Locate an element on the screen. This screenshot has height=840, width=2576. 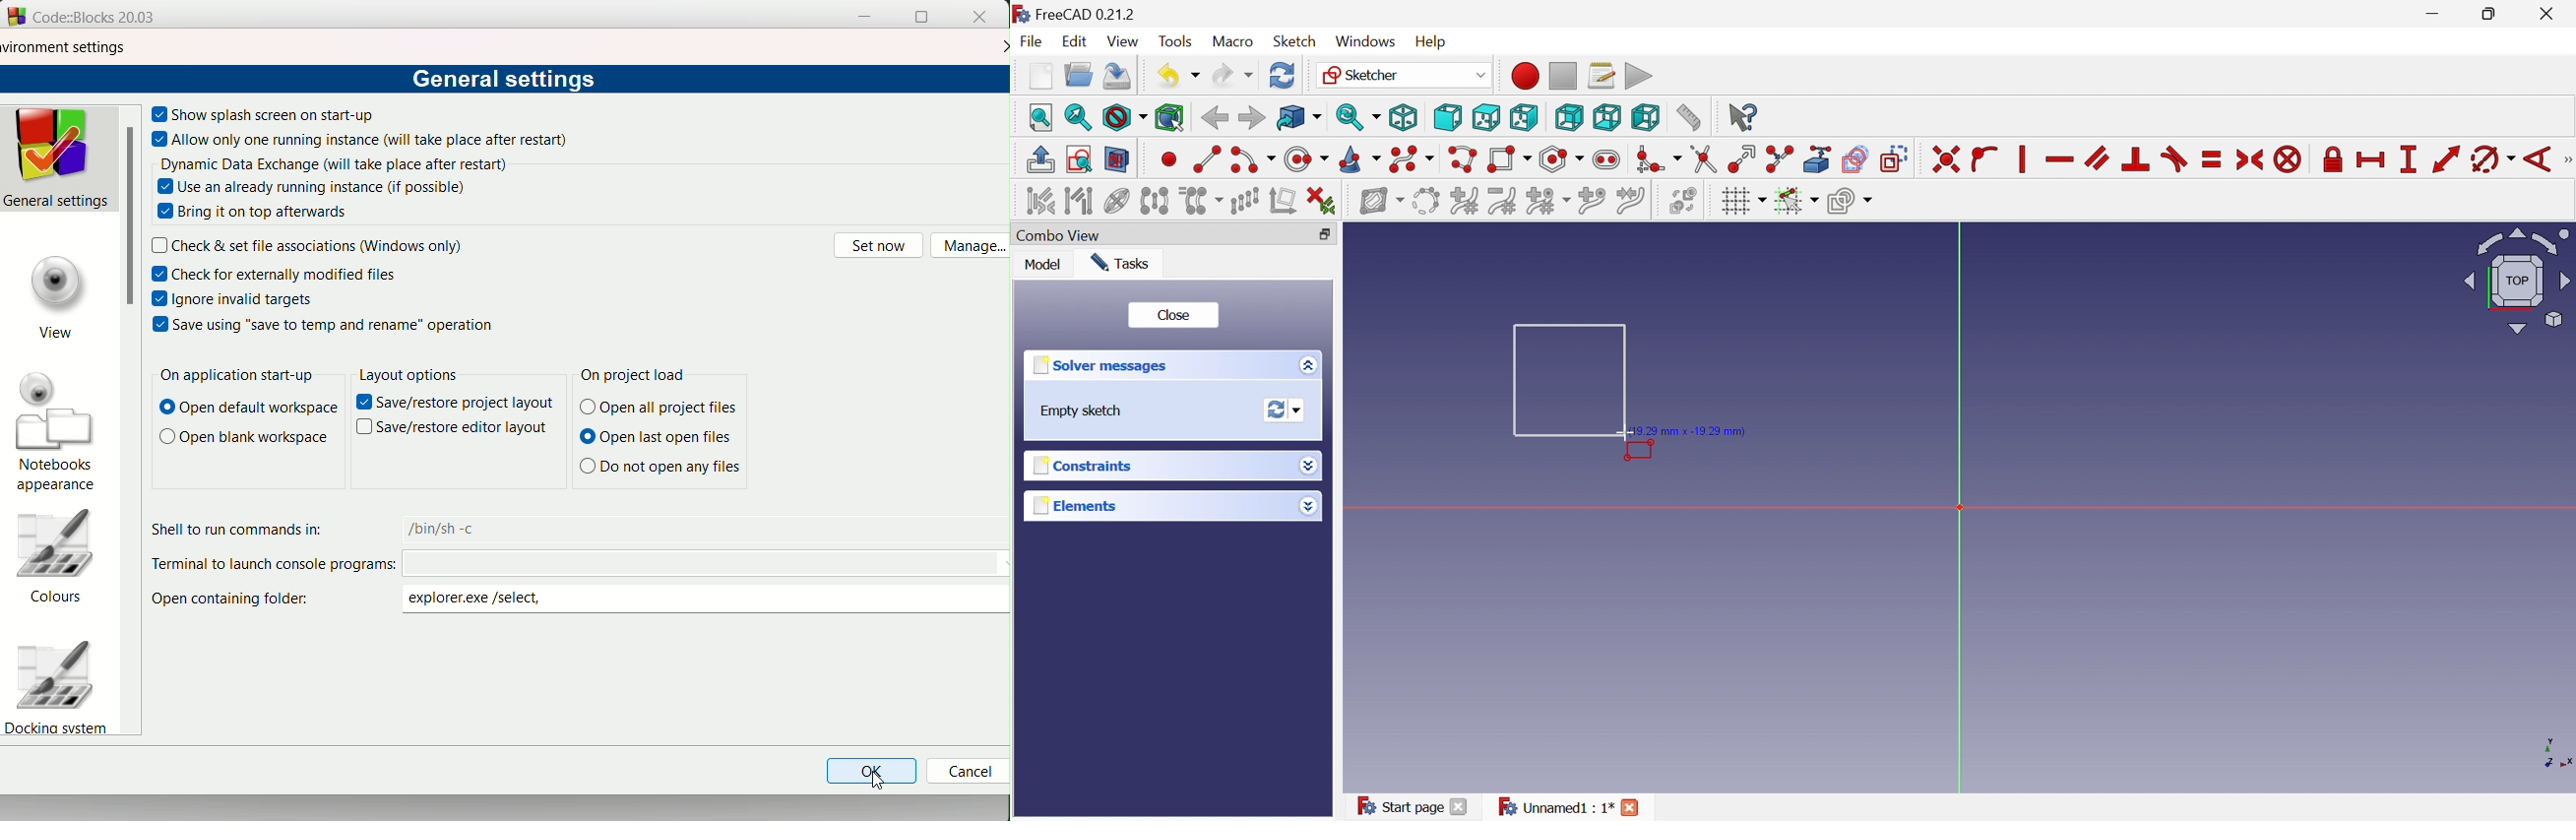
View sketch is located at coordinates (1078, 159).